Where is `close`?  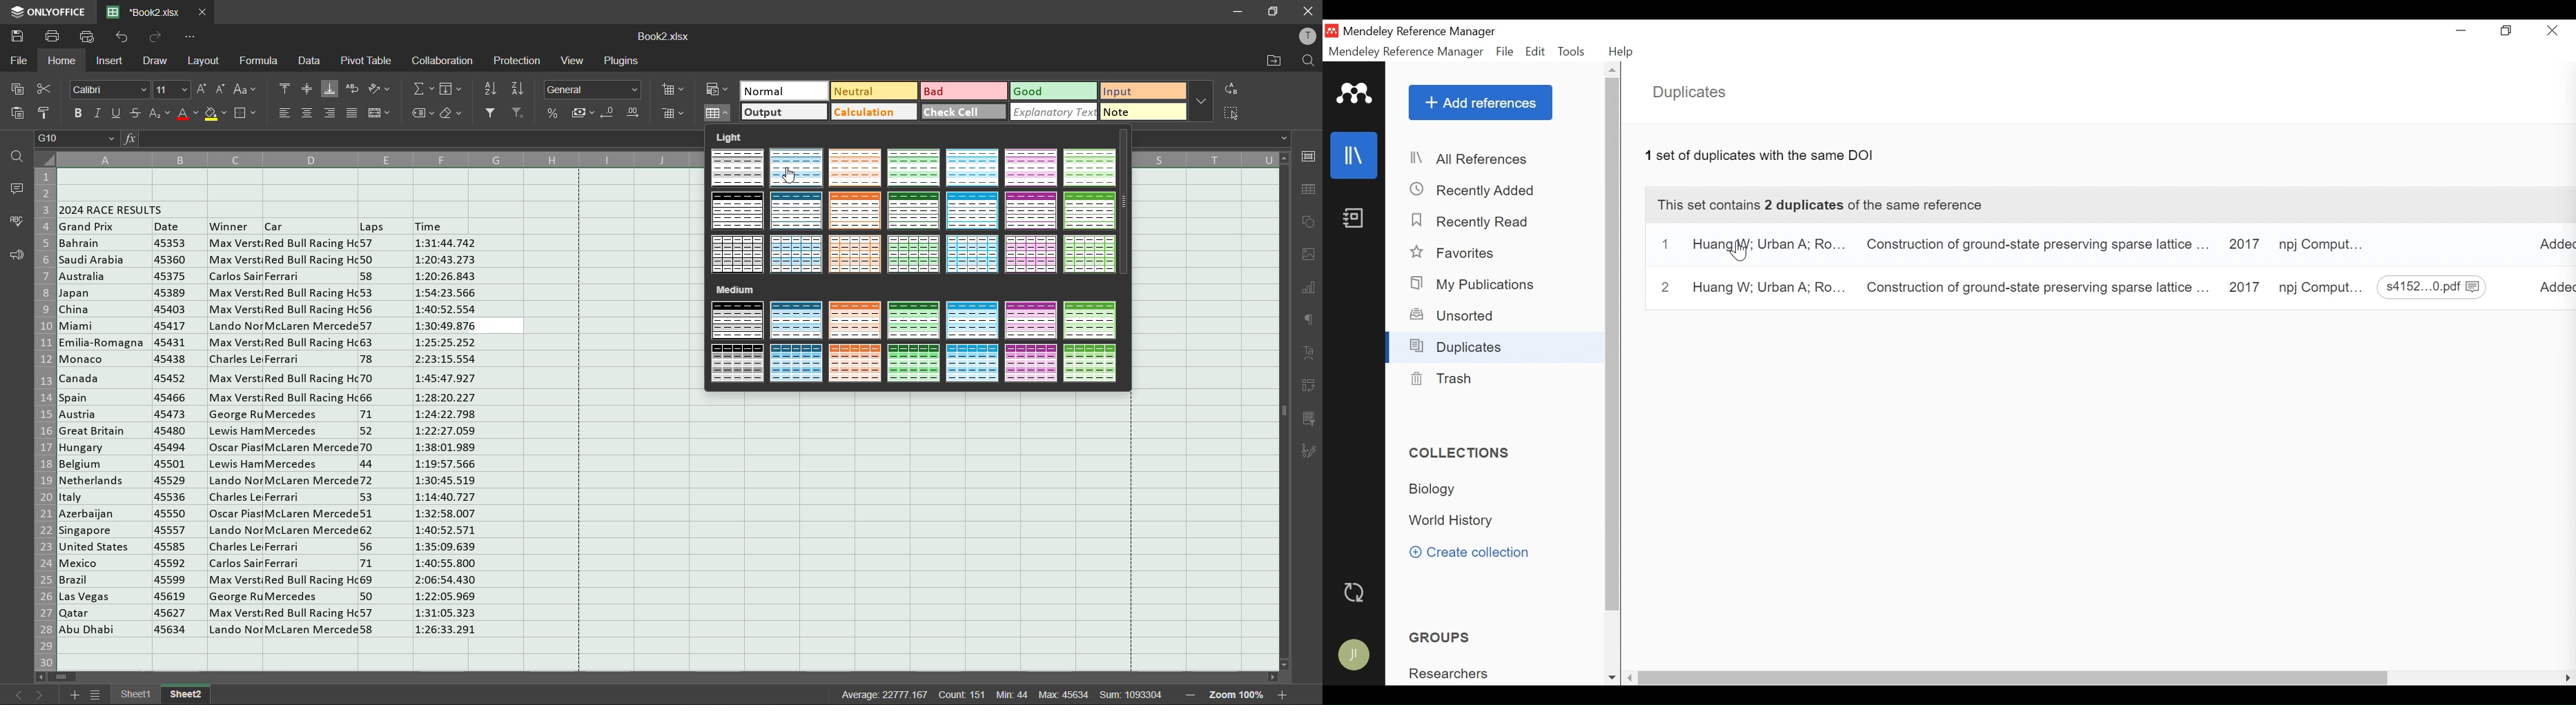
close is located at coordinates (1307, 12).